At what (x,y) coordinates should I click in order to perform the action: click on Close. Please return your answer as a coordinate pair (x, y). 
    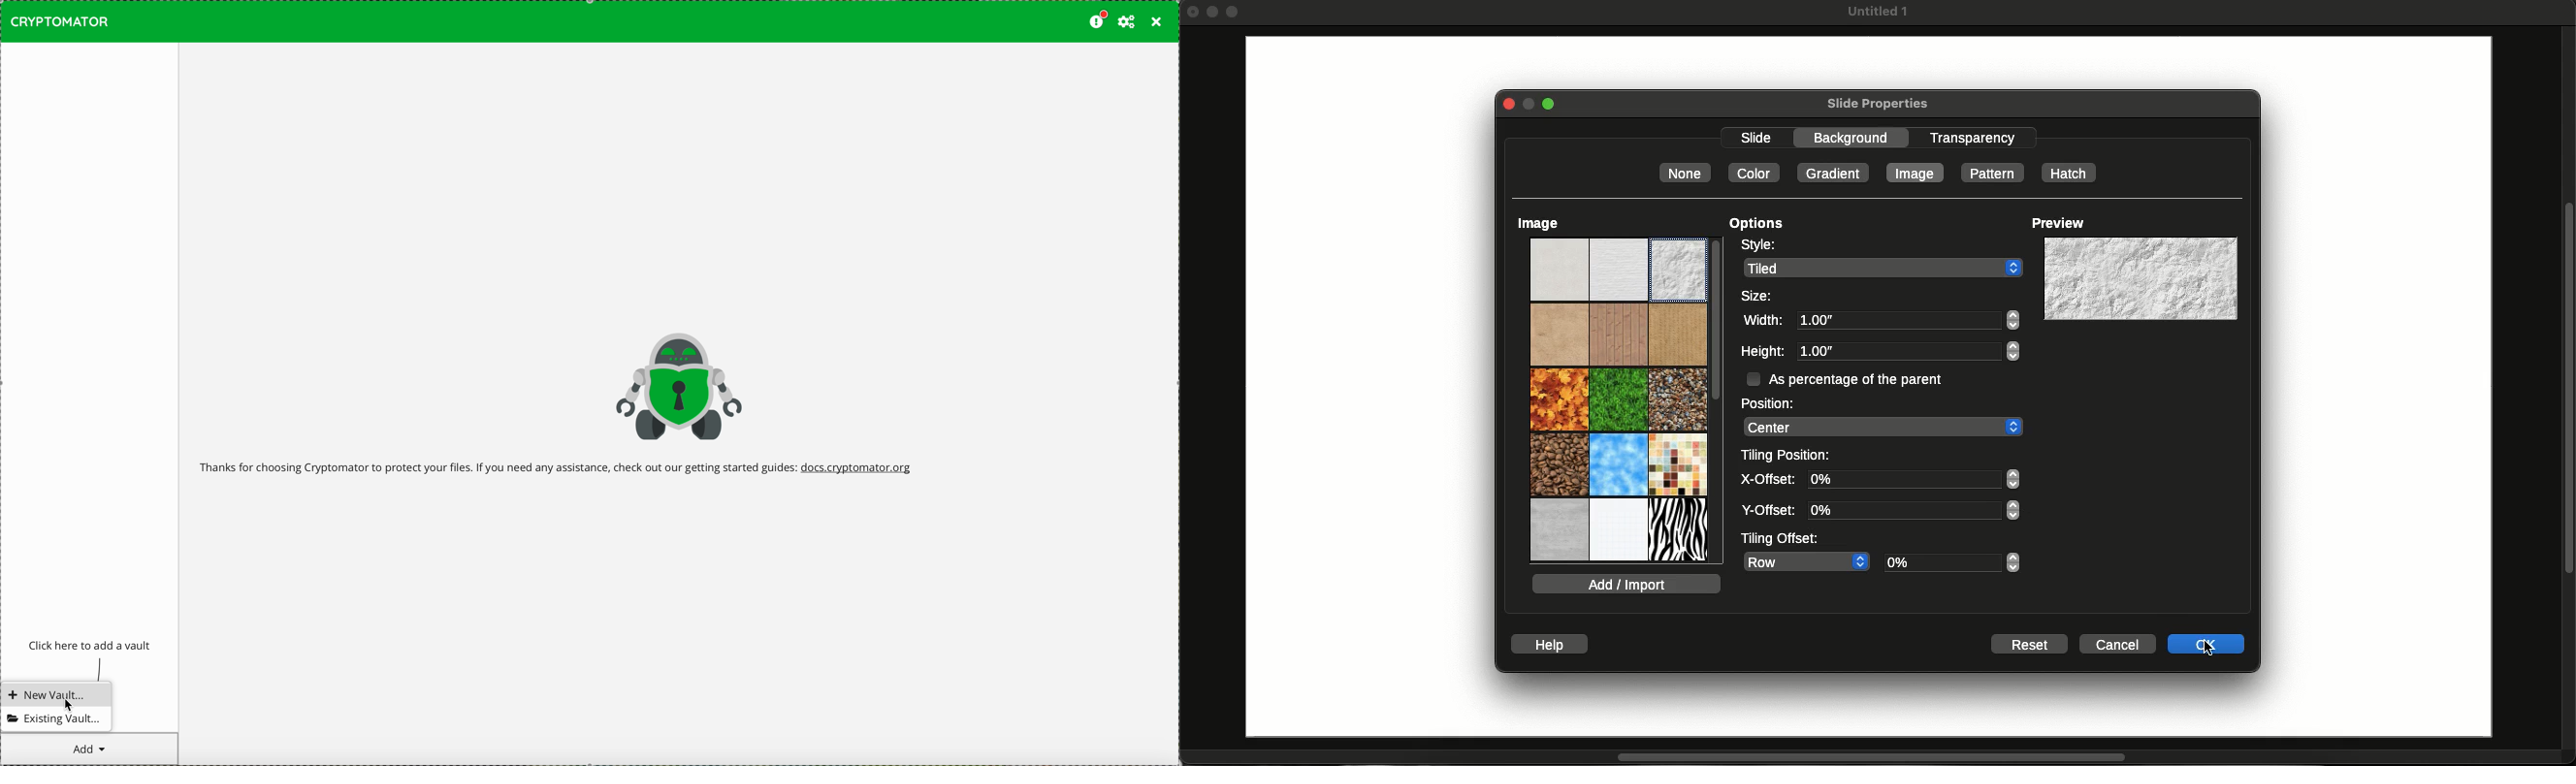
    Looking at the image, I should click on (1505, 104).